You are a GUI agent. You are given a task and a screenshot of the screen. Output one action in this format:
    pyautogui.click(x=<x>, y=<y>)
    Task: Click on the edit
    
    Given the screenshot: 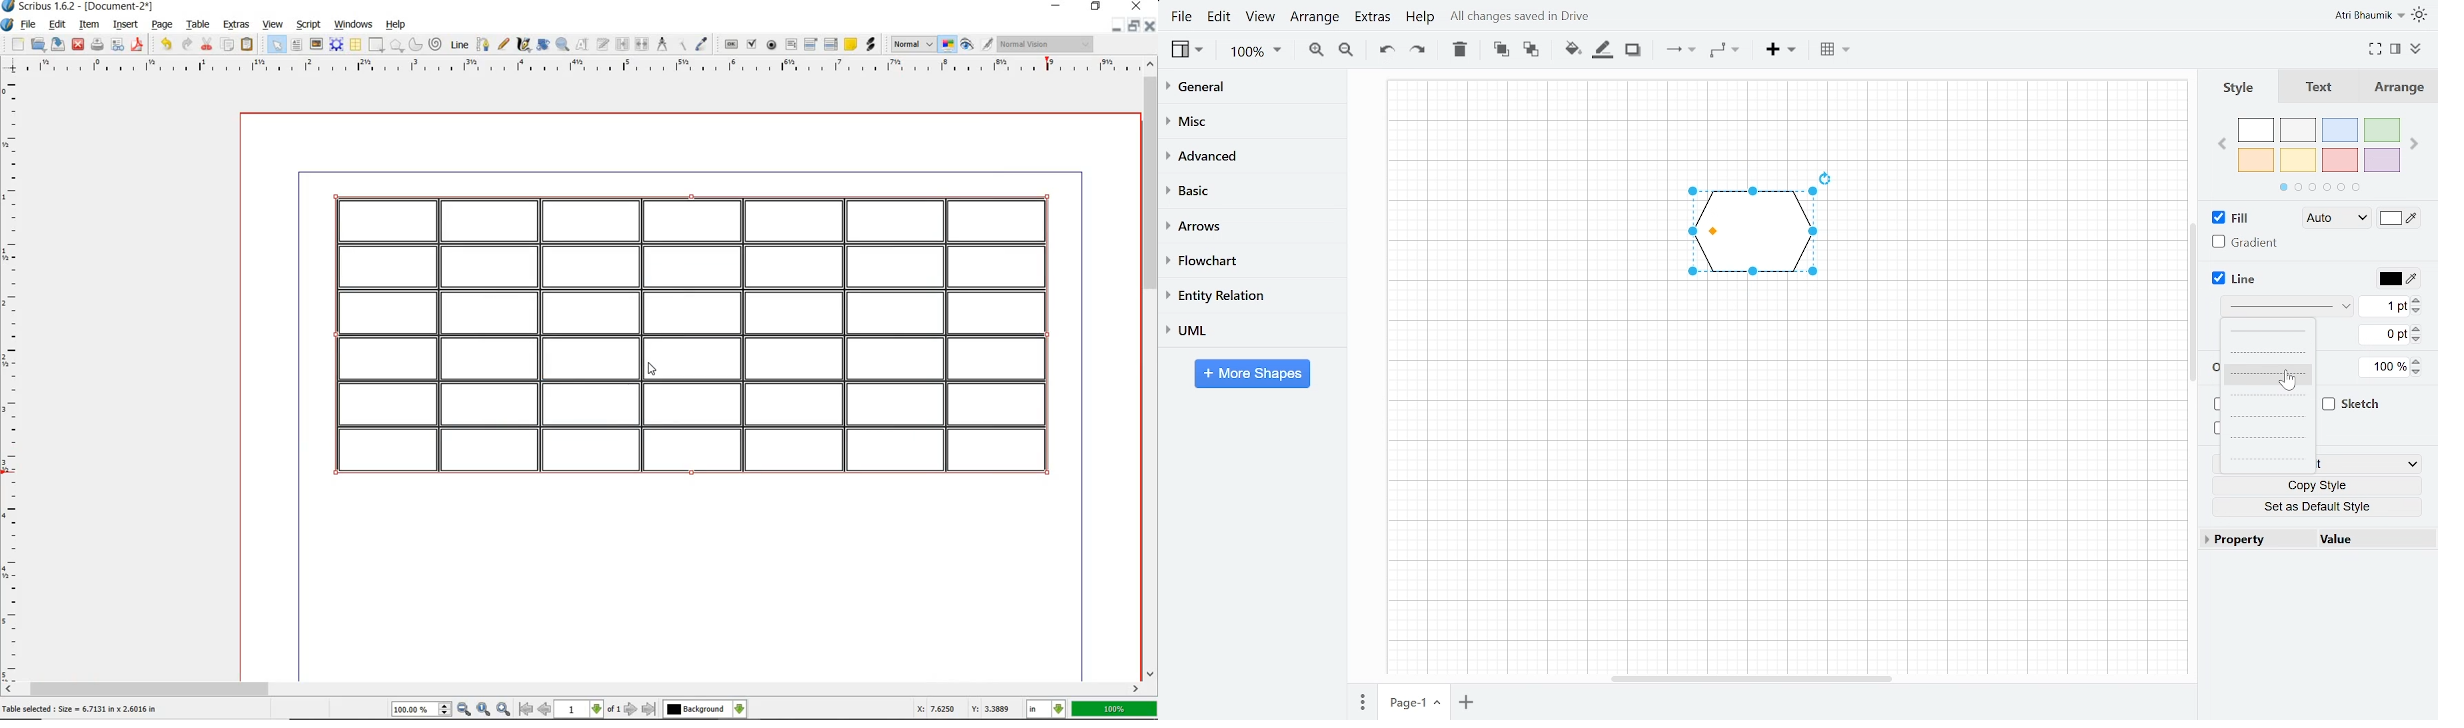 What is the action you would take?
    pyautogui.click(x=58, y=26)
    